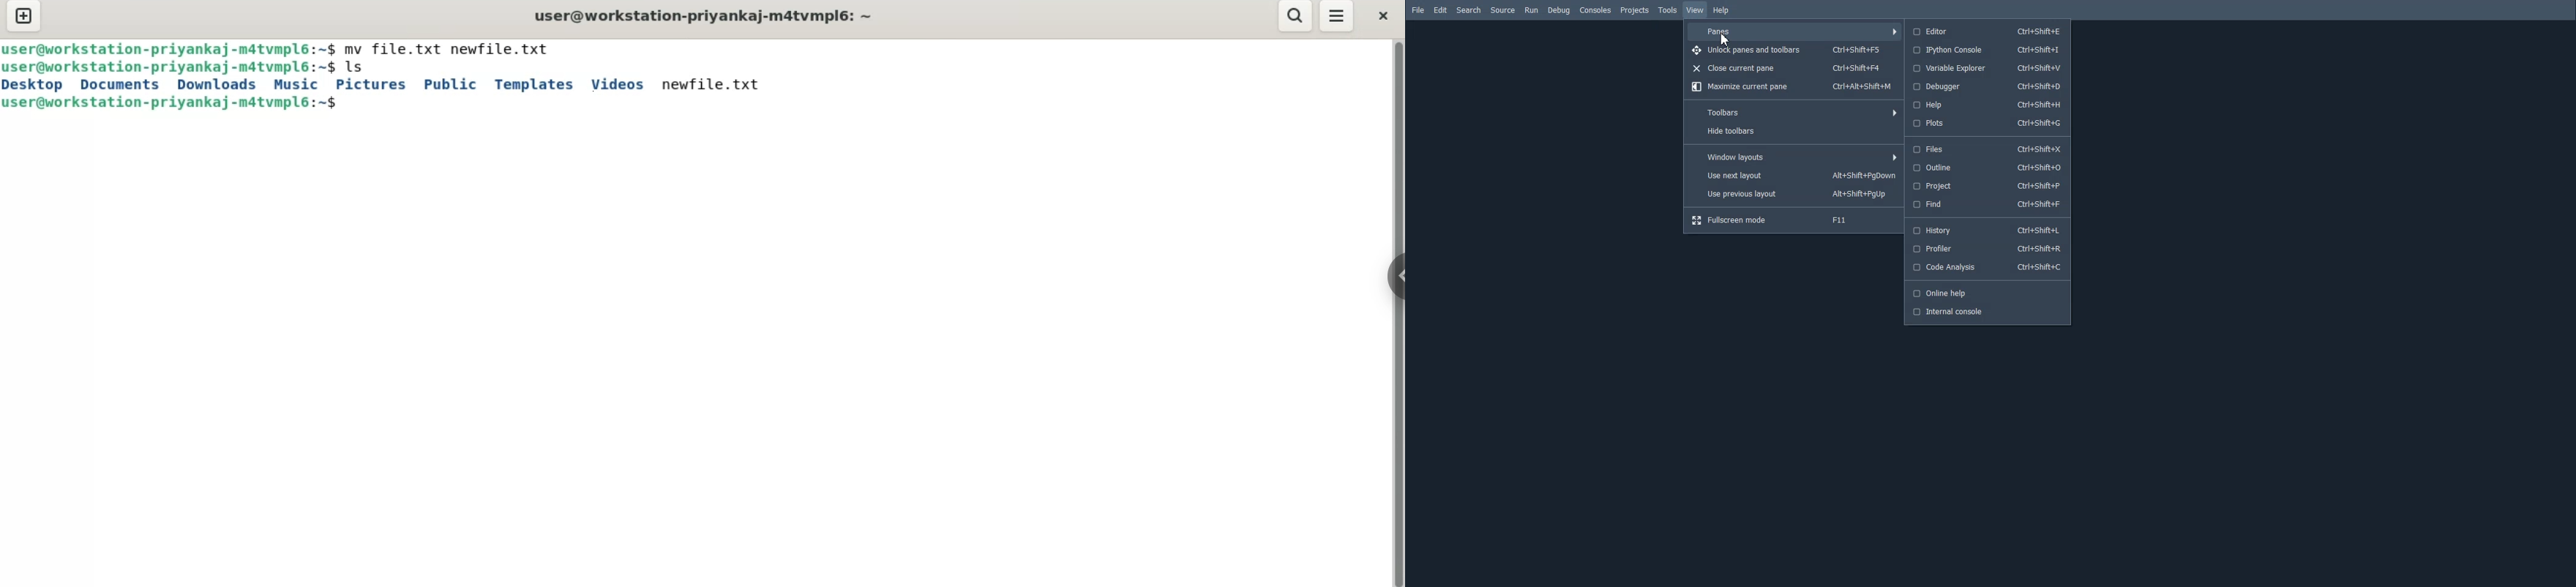 Image resolution: width=2576 pixels, height=588 pixels. Describe the element at coordinates (1398, 312) in the screenshot. I see `verical scroll bar` at that location.